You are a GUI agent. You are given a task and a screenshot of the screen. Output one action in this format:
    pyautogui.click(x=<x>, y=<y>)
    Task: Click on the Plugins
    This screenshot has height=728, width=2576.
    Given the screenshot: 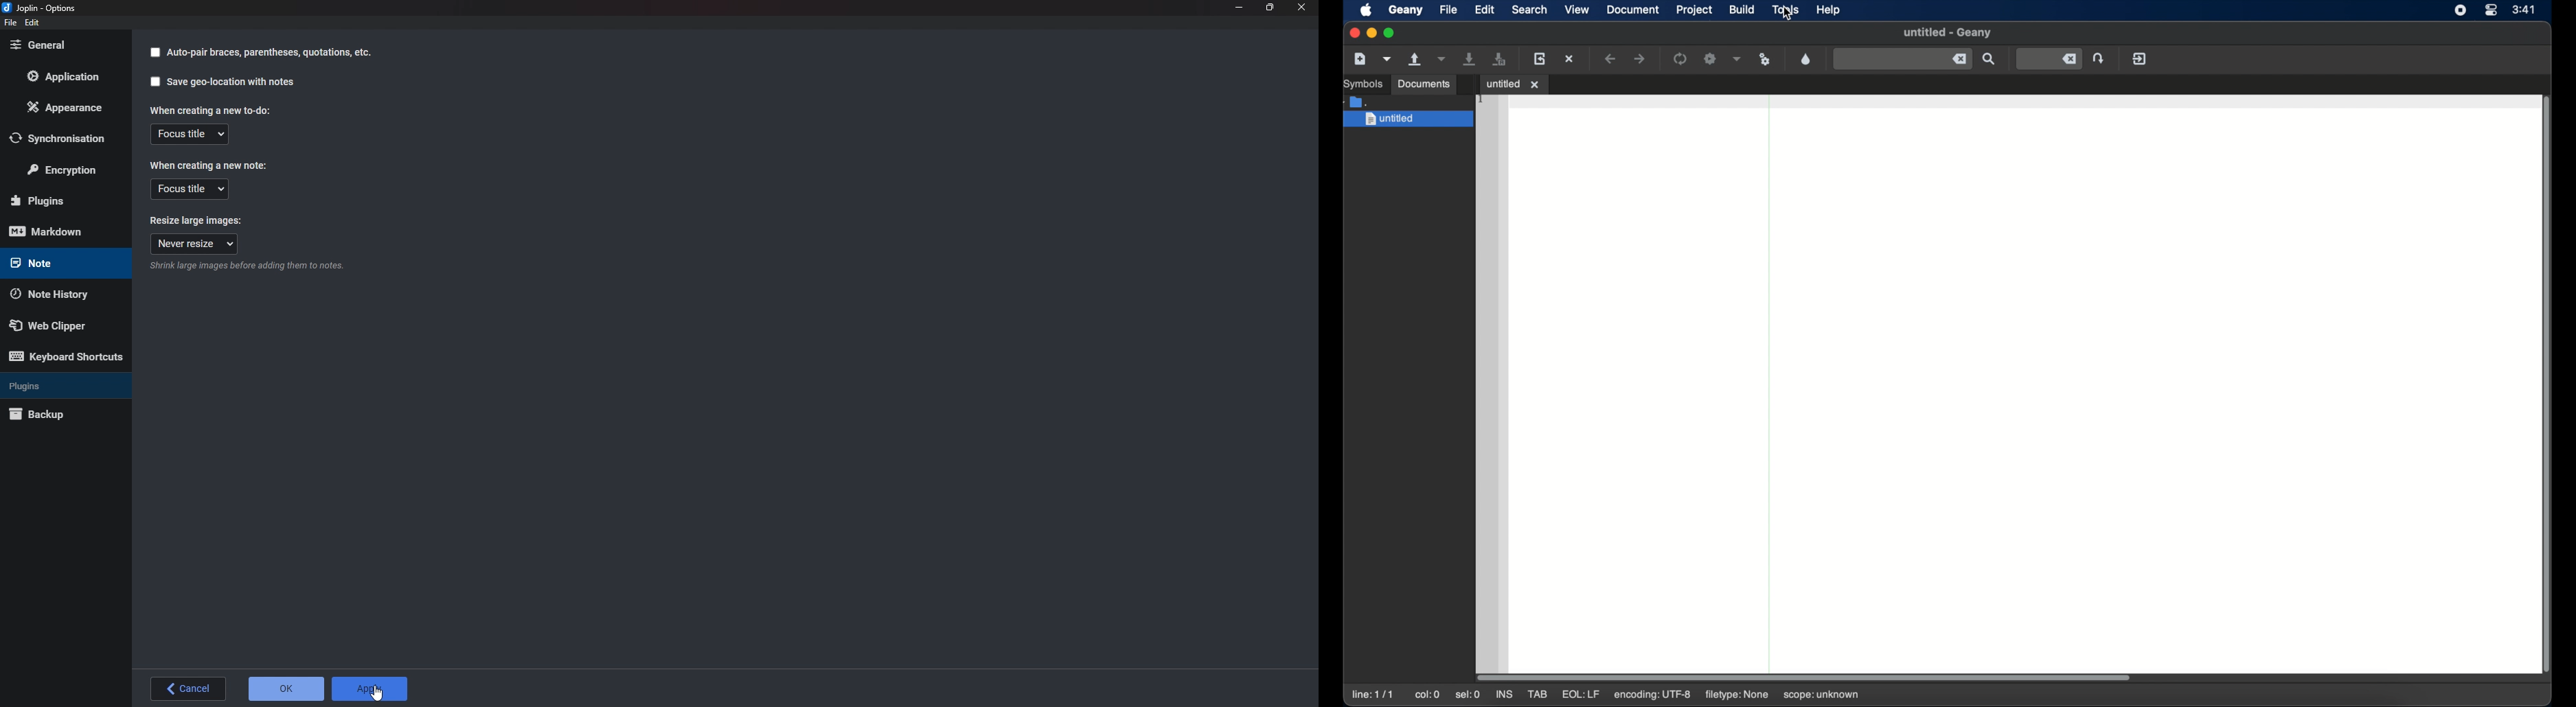 What is the action you would take?
    pyautogui.click(x=63, y=384)
    